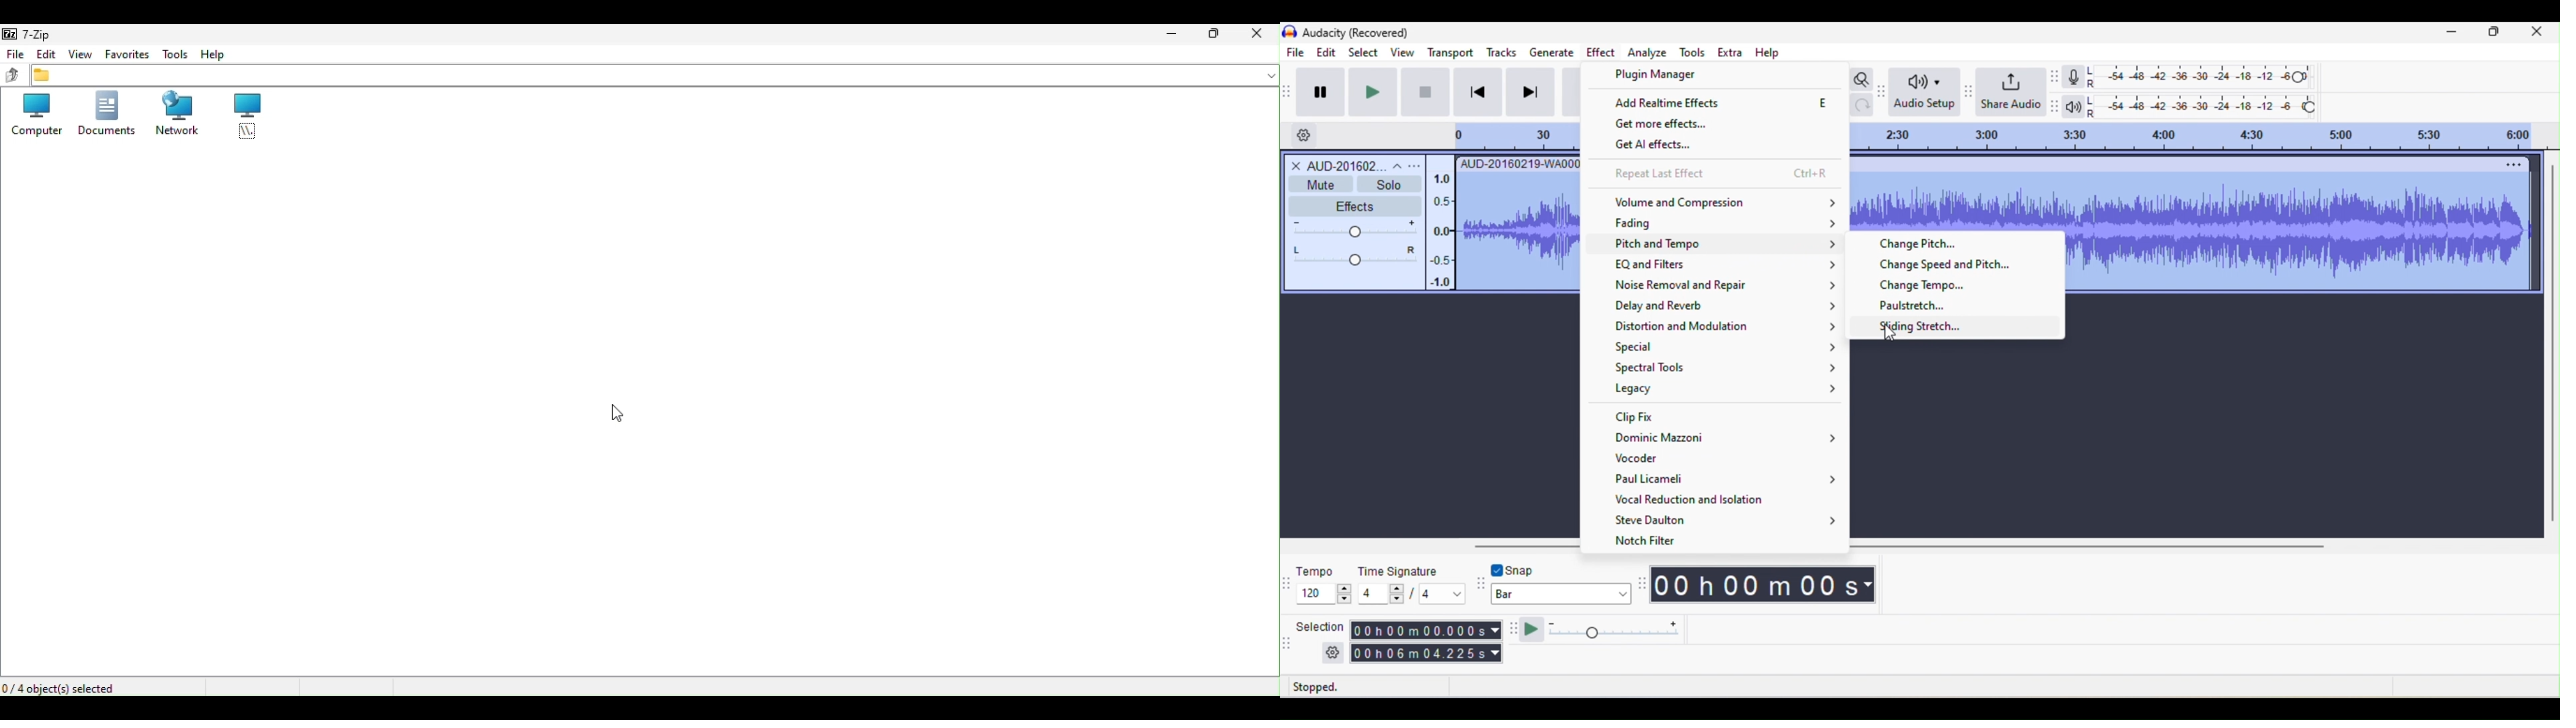  Describe the element at coordinates (2055, 77) in the screenshot. I see `audacity recording meter toolbar` at that location.